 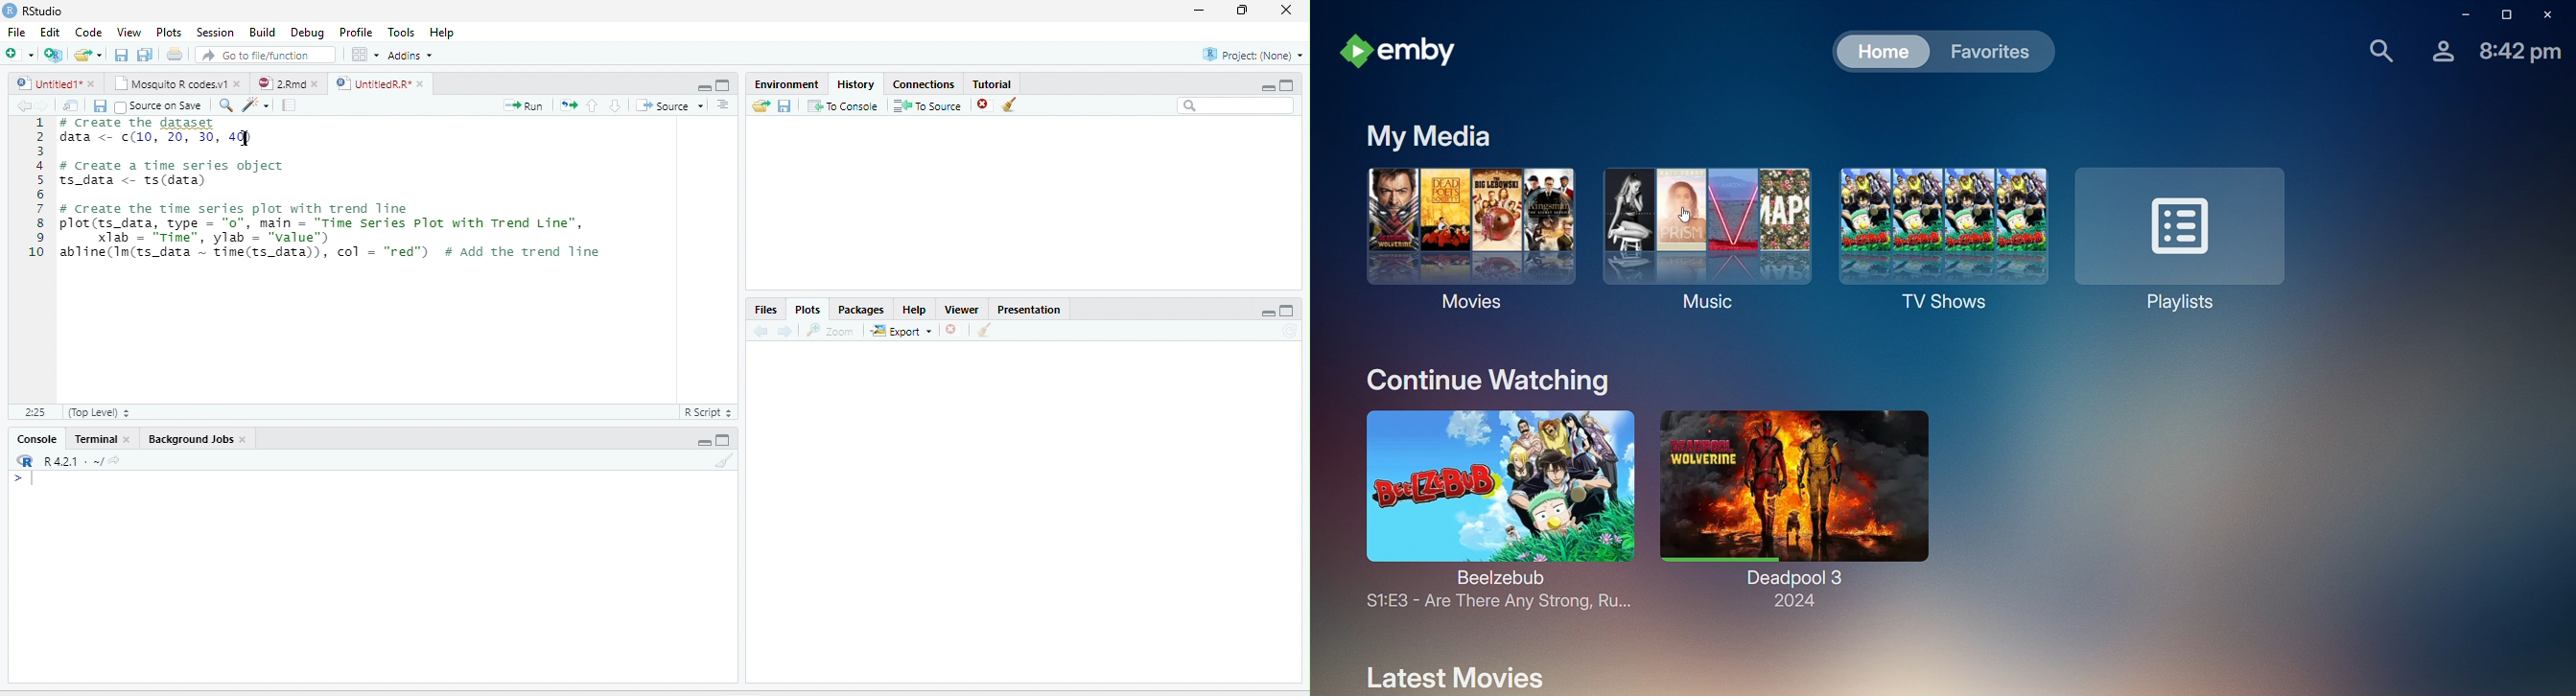 I want to click on (Top Level), so click(x=98, y=412).